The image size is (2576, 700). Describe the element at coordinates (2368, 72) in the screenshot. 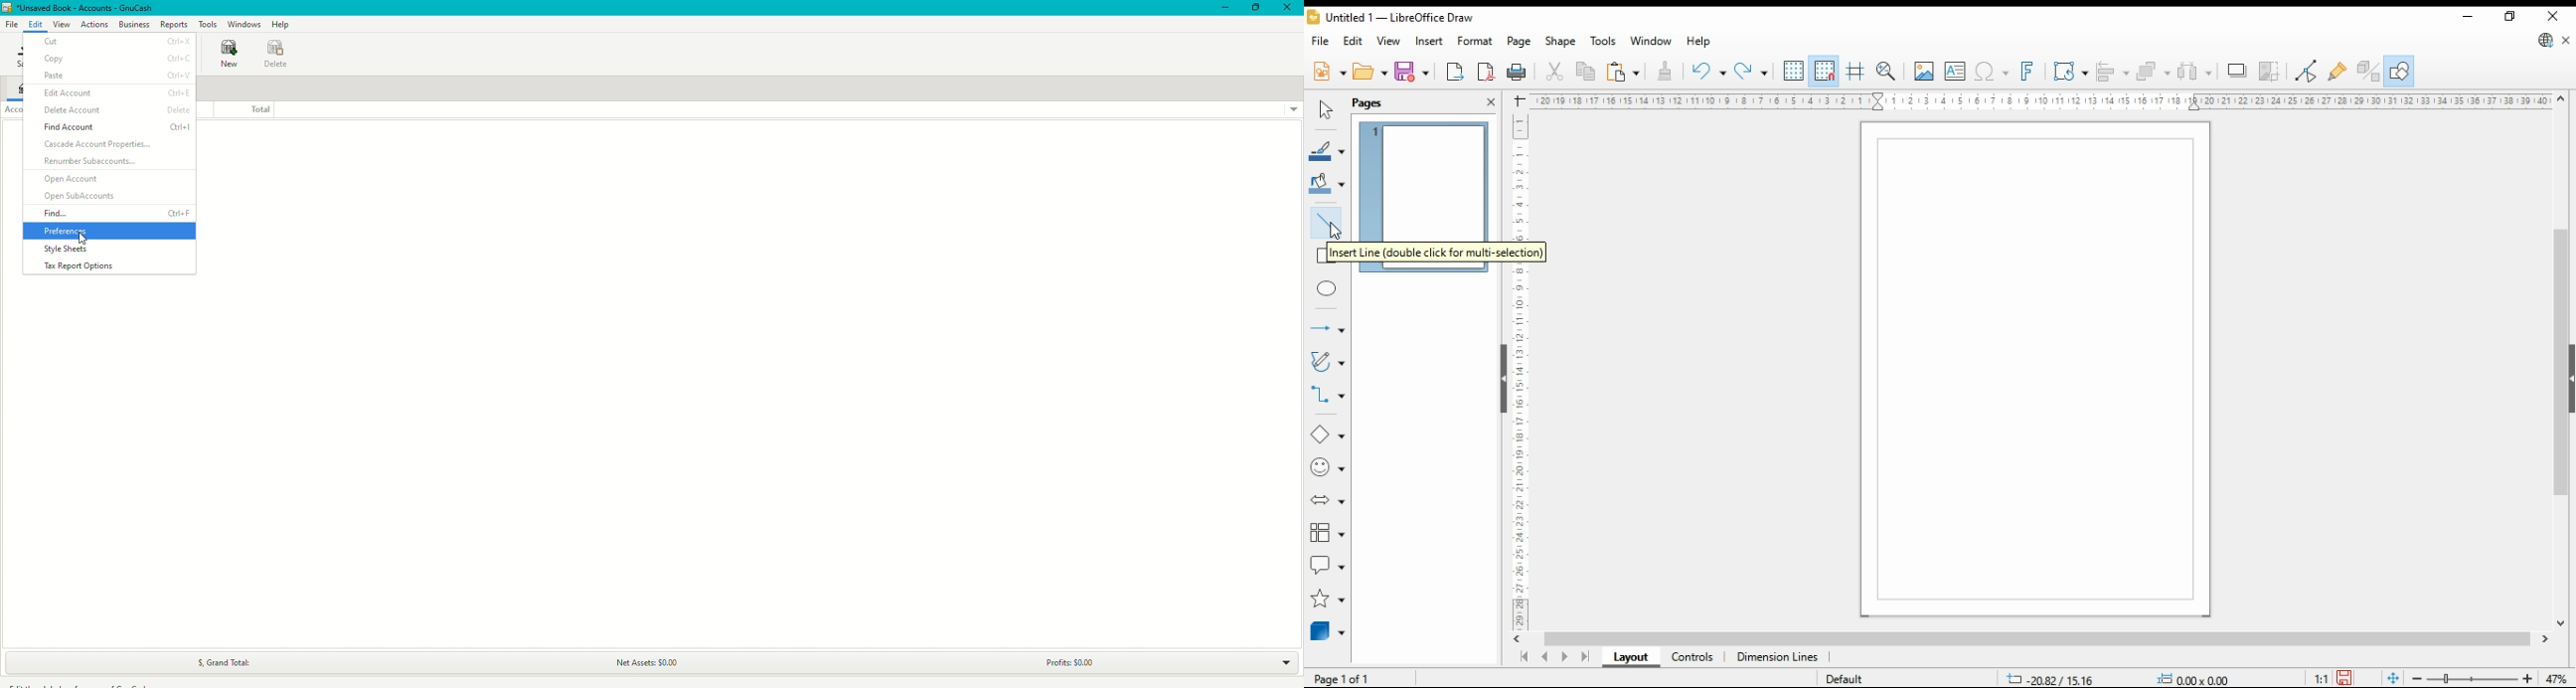

I see `toggle extrusions` at that location.